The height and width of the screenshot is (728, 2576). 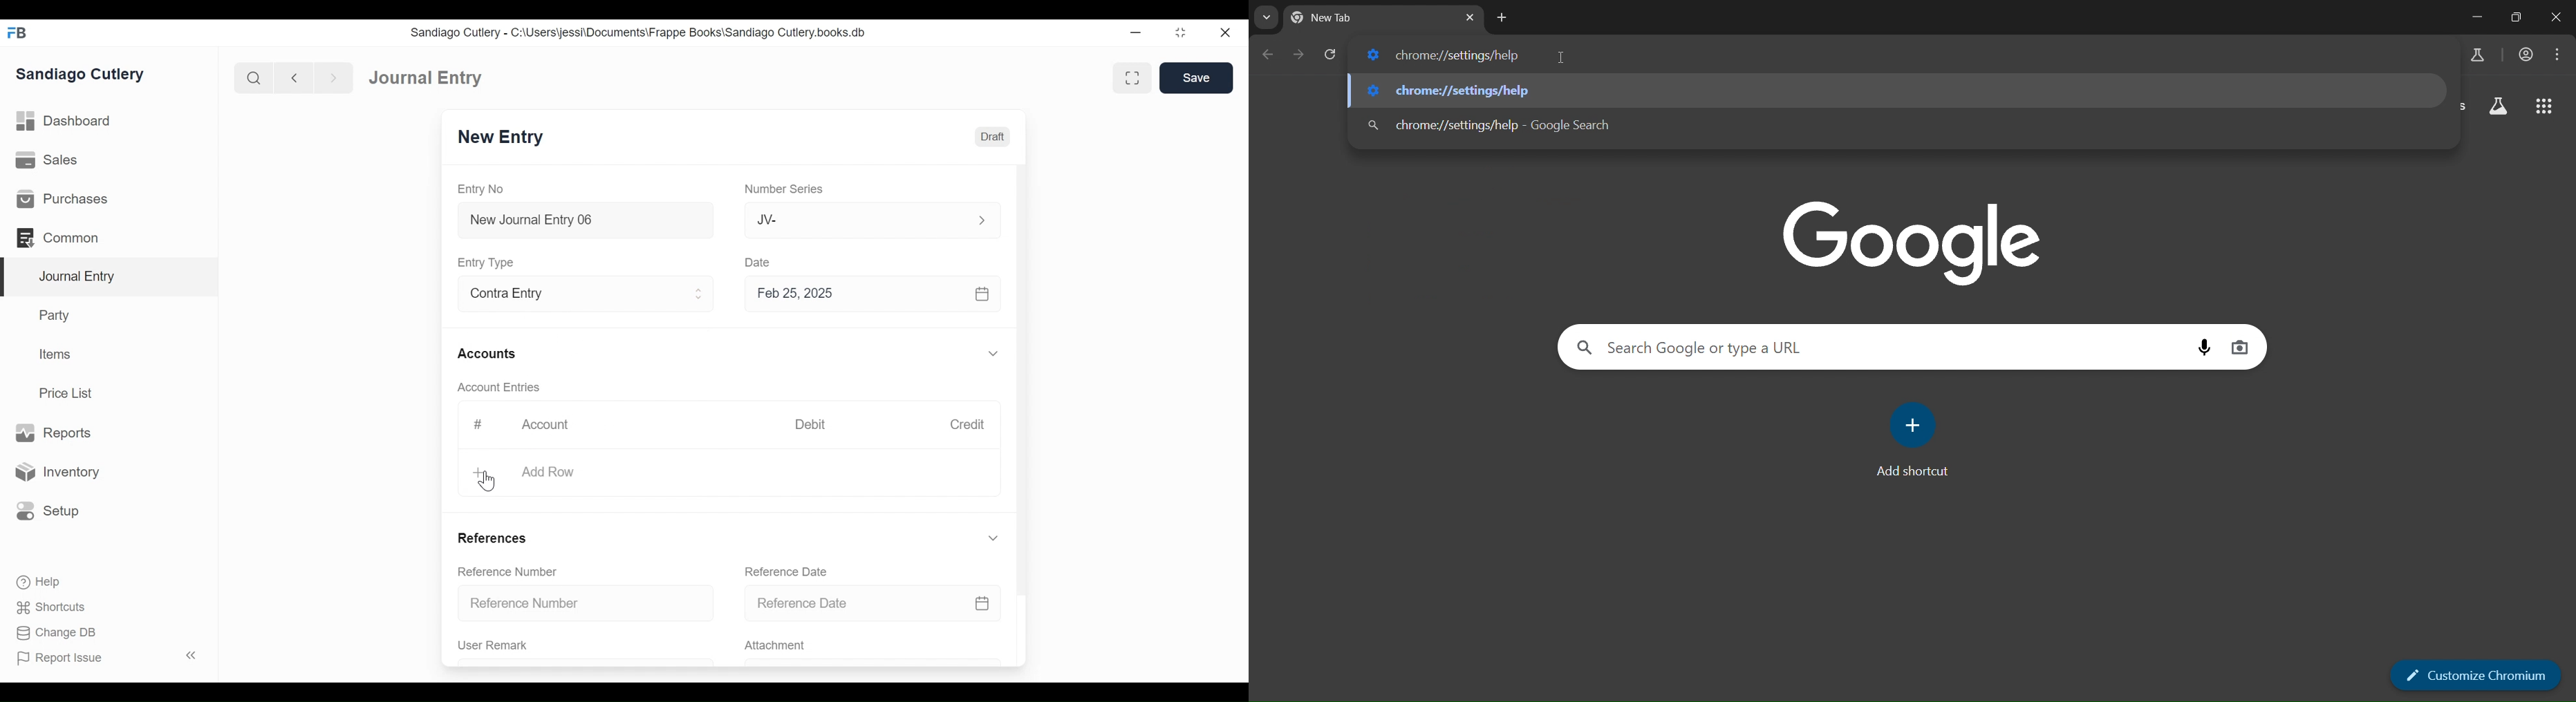 What do you see at coordinates (2243, 347) in the screenshot?
I see `image search` at bounding box center [2243, 347].